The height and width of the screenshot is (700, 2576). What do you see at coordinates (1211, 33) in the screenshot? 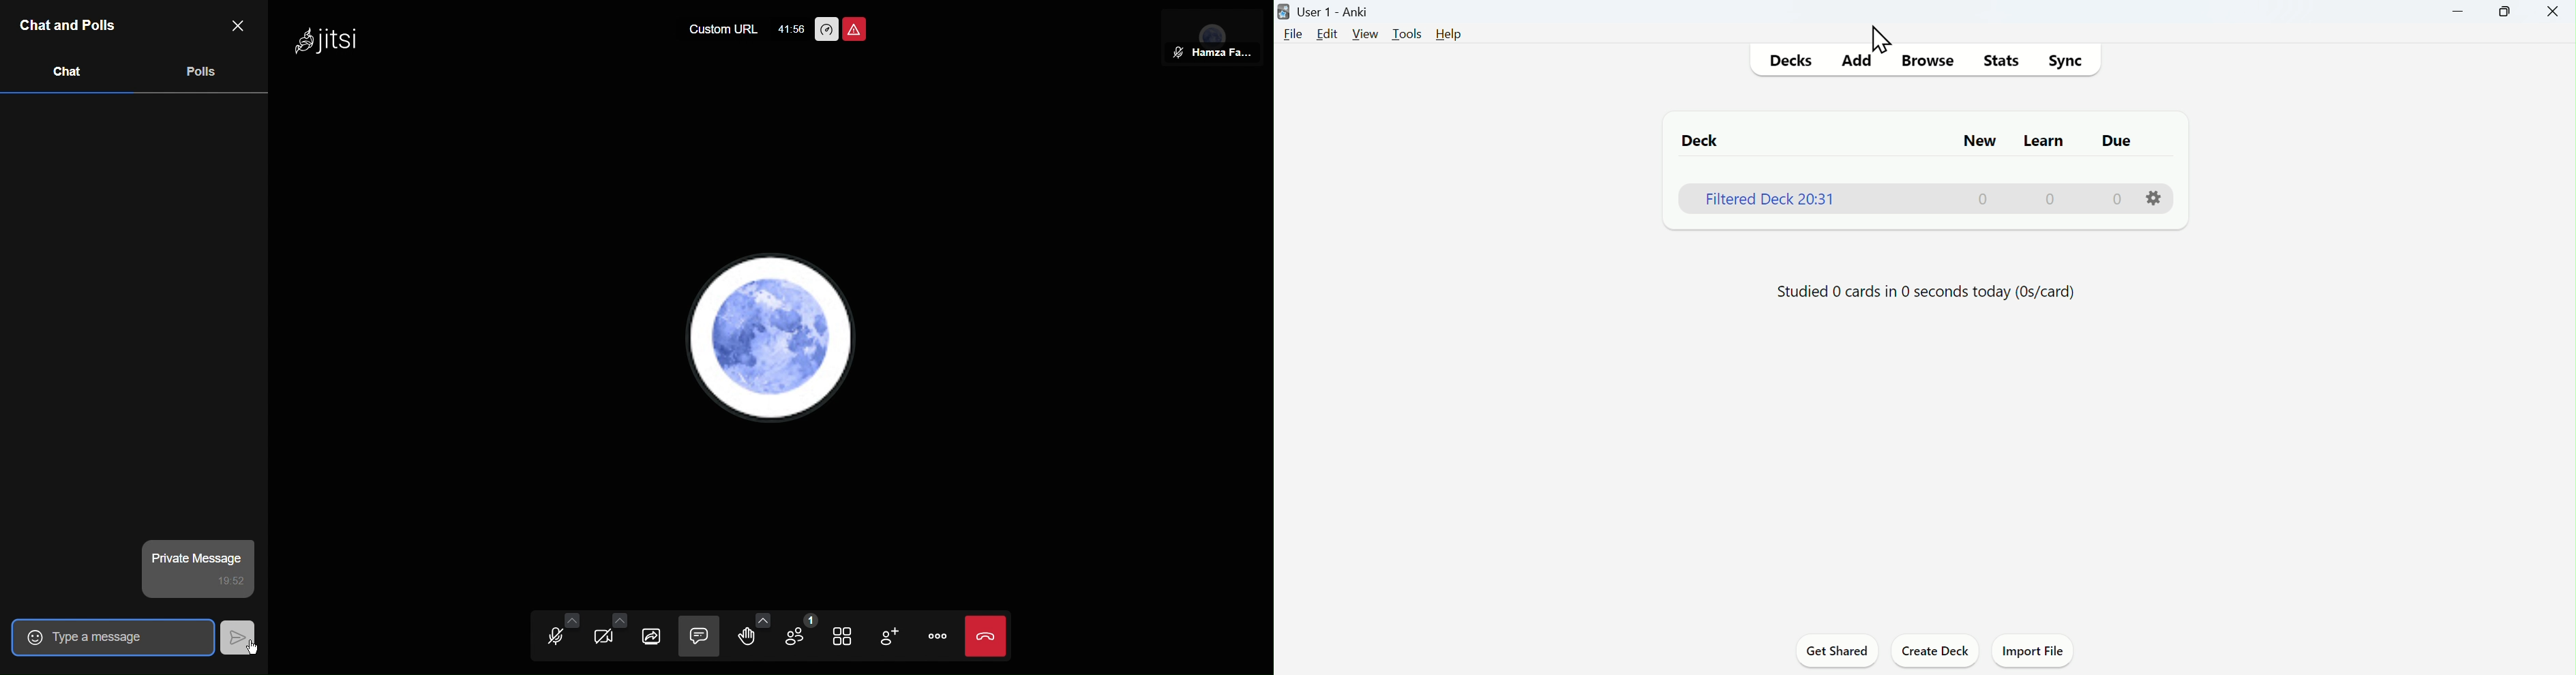
I see `Participant View` at bounding box center [1211, 33].